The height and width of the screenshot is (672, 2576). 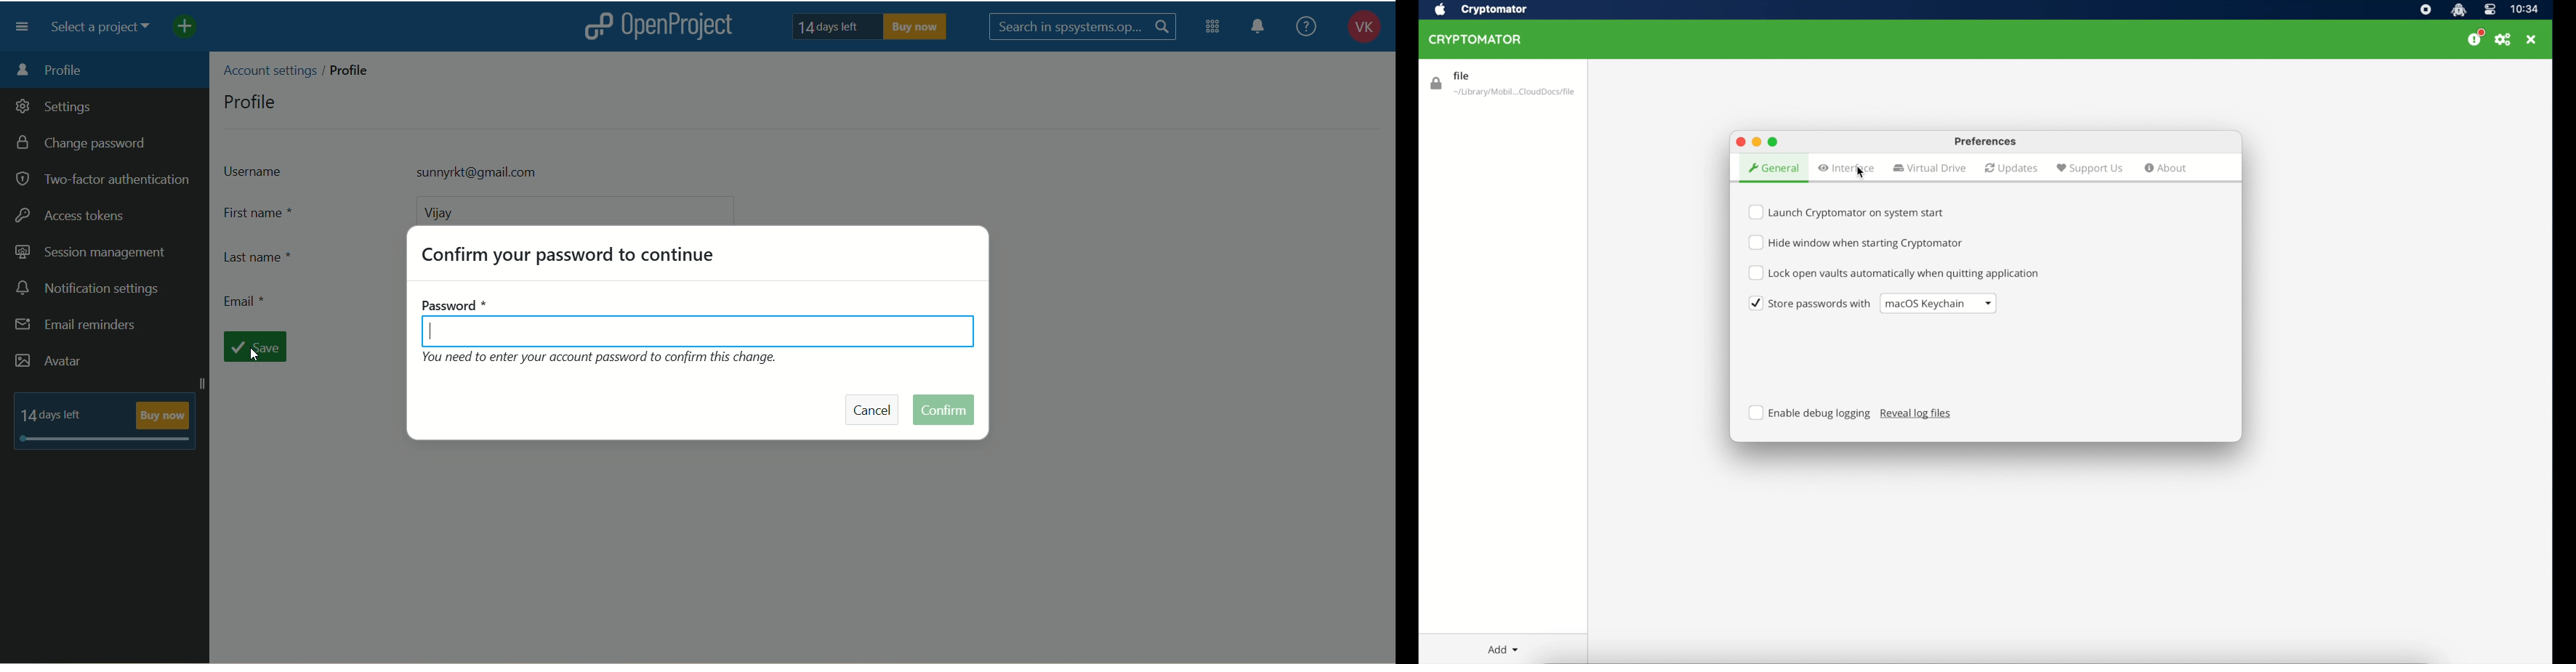 I want to click on search, so click(x=1084, y=27).